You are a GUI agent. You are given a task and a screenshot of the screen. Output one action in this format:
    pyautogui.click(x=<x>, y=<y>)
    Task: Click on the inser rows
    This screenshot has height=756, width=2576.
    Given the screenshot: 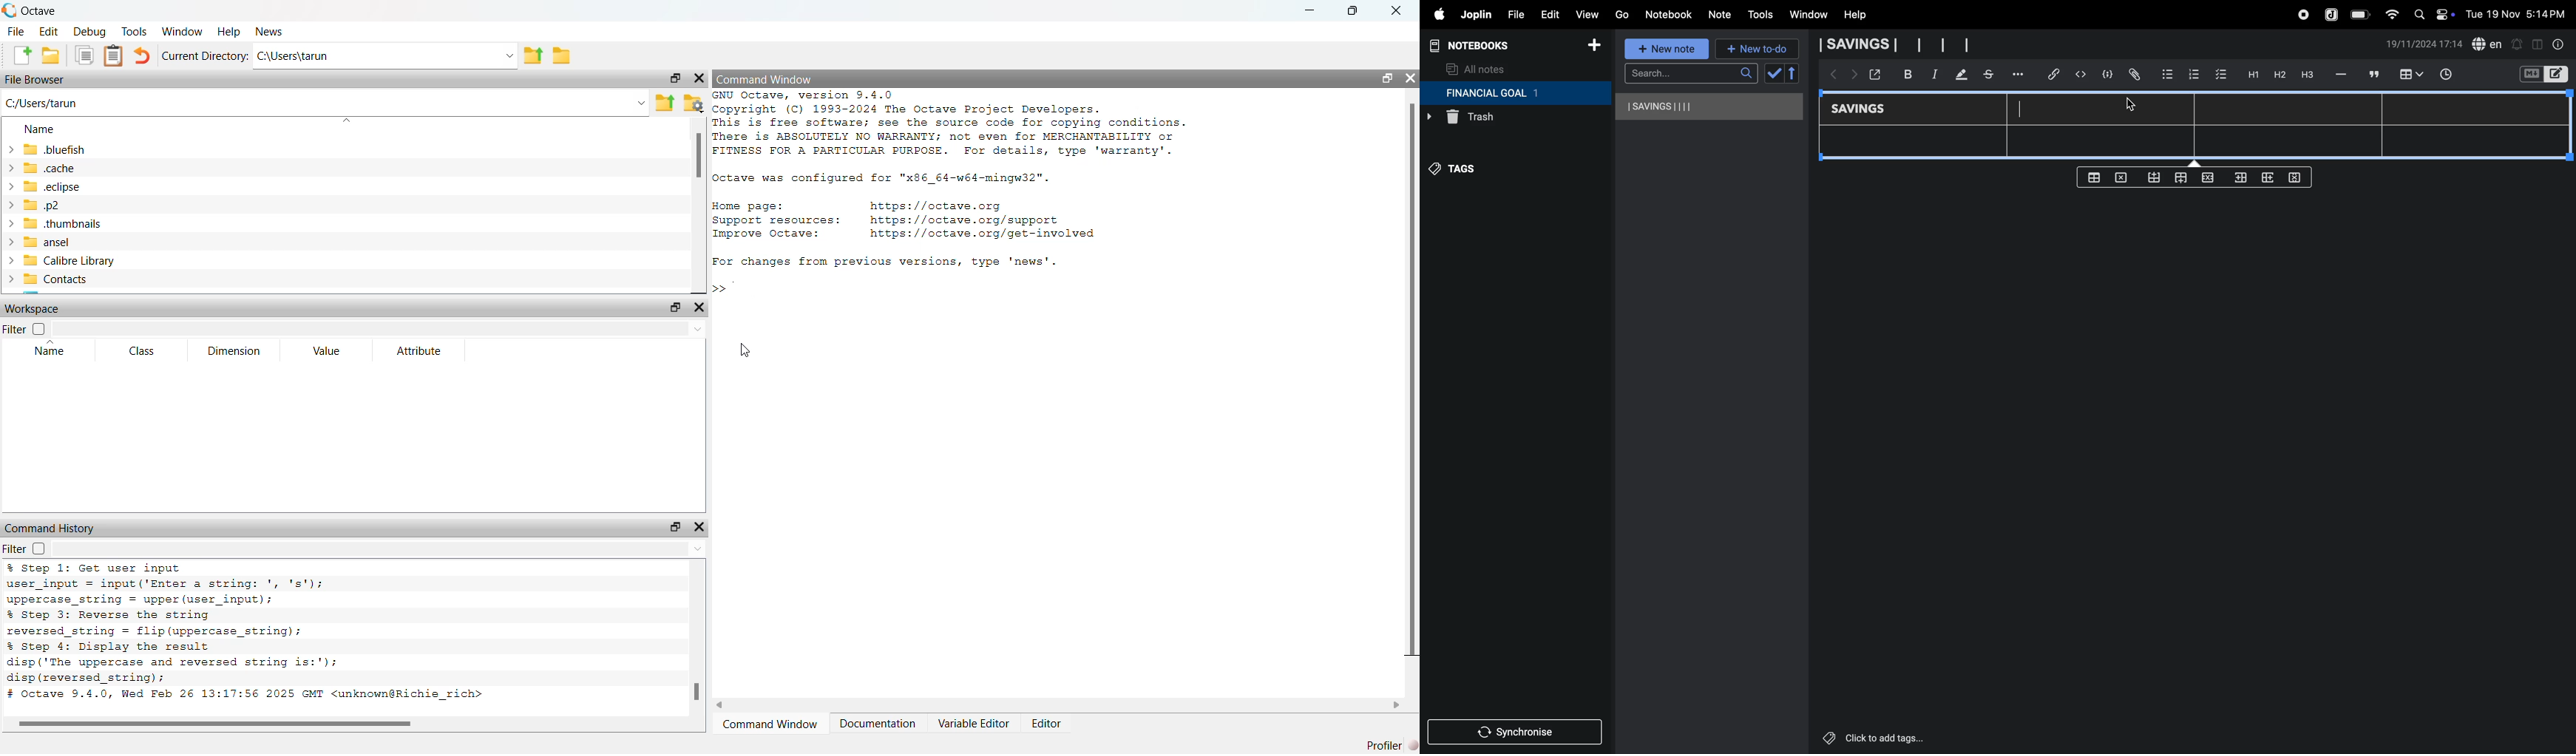 What is the action you would take?
    pyautogui.click(x=2239, y=180)
    